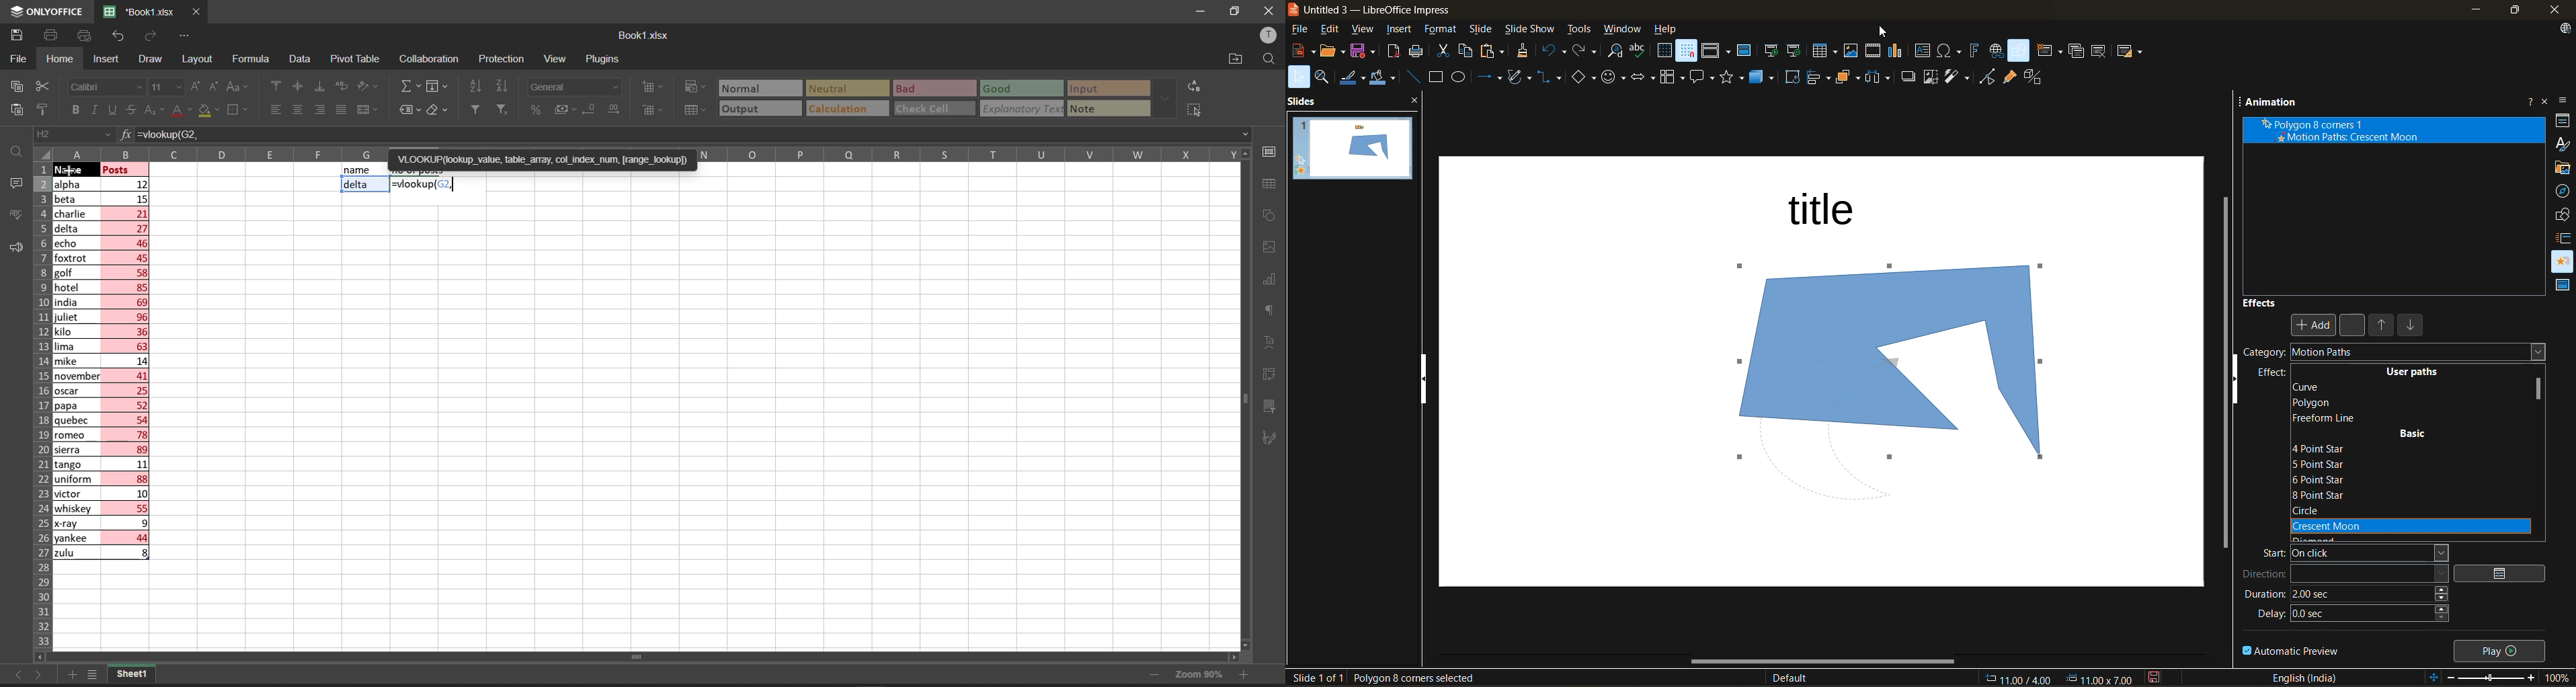 The height and width of the screenshot is (700, 2576). I want to click on call out shapes, so click(1704, 77).